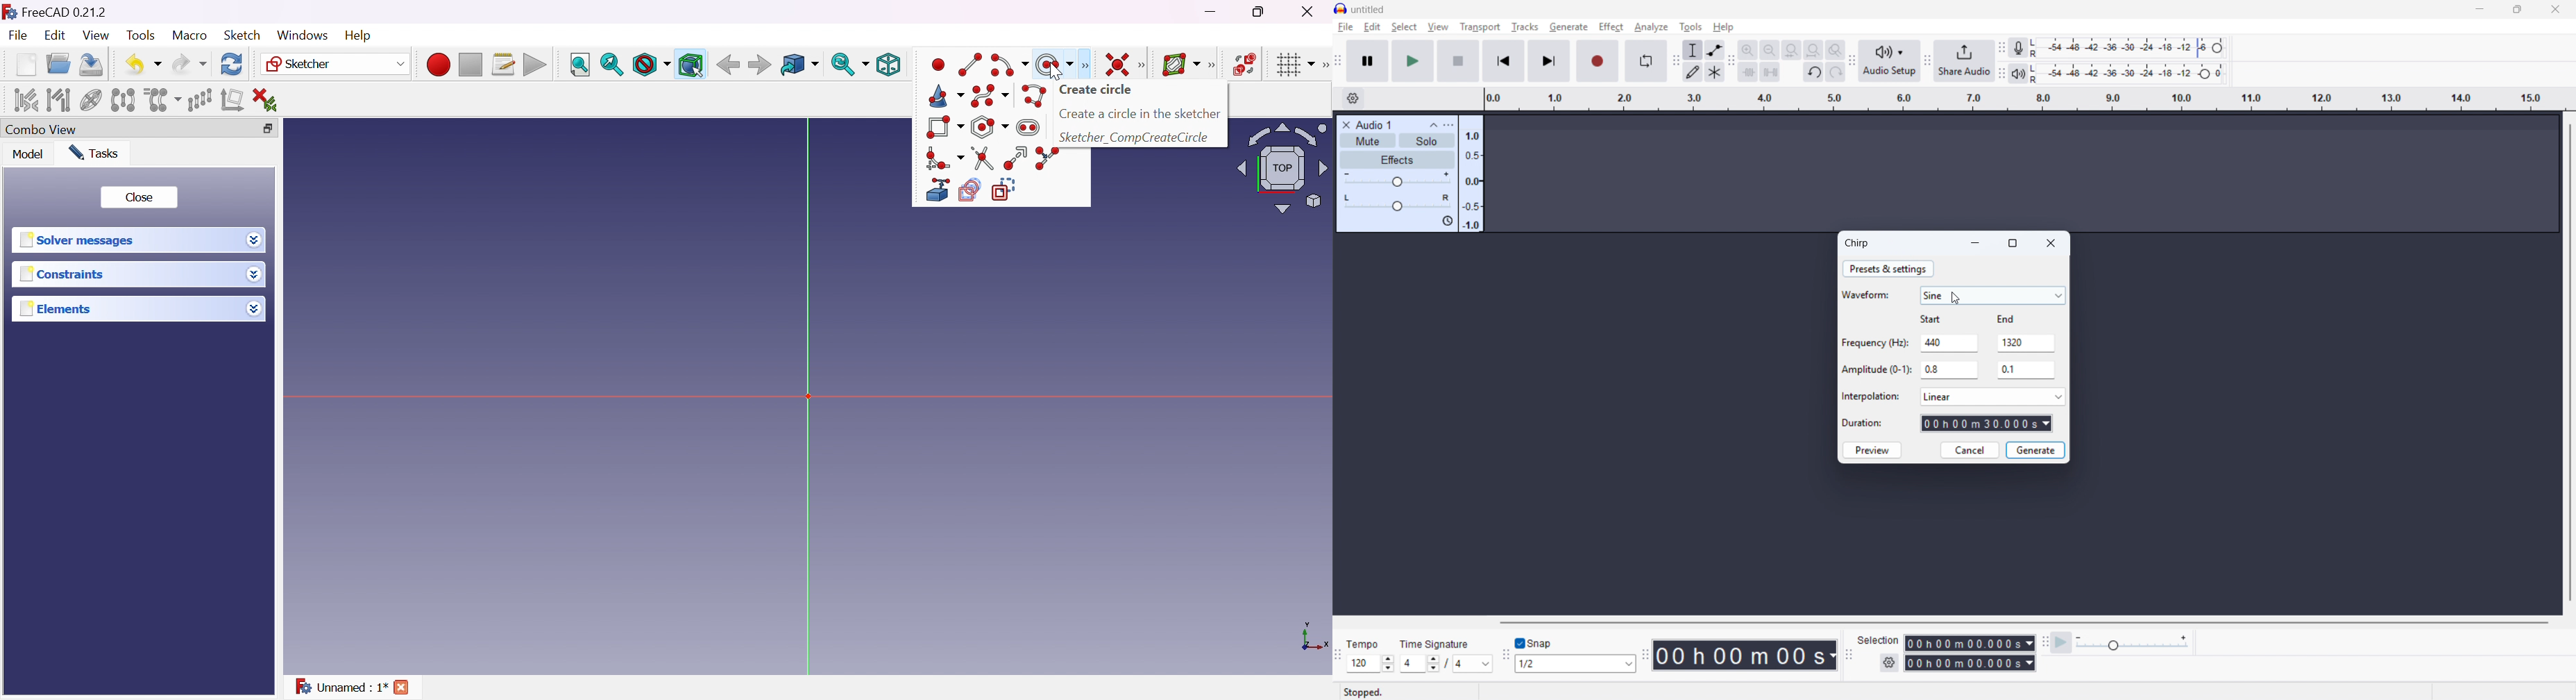  Describe the element at coordinates (2024, 99) in the screenshot. I see `Timeline ` at that location.